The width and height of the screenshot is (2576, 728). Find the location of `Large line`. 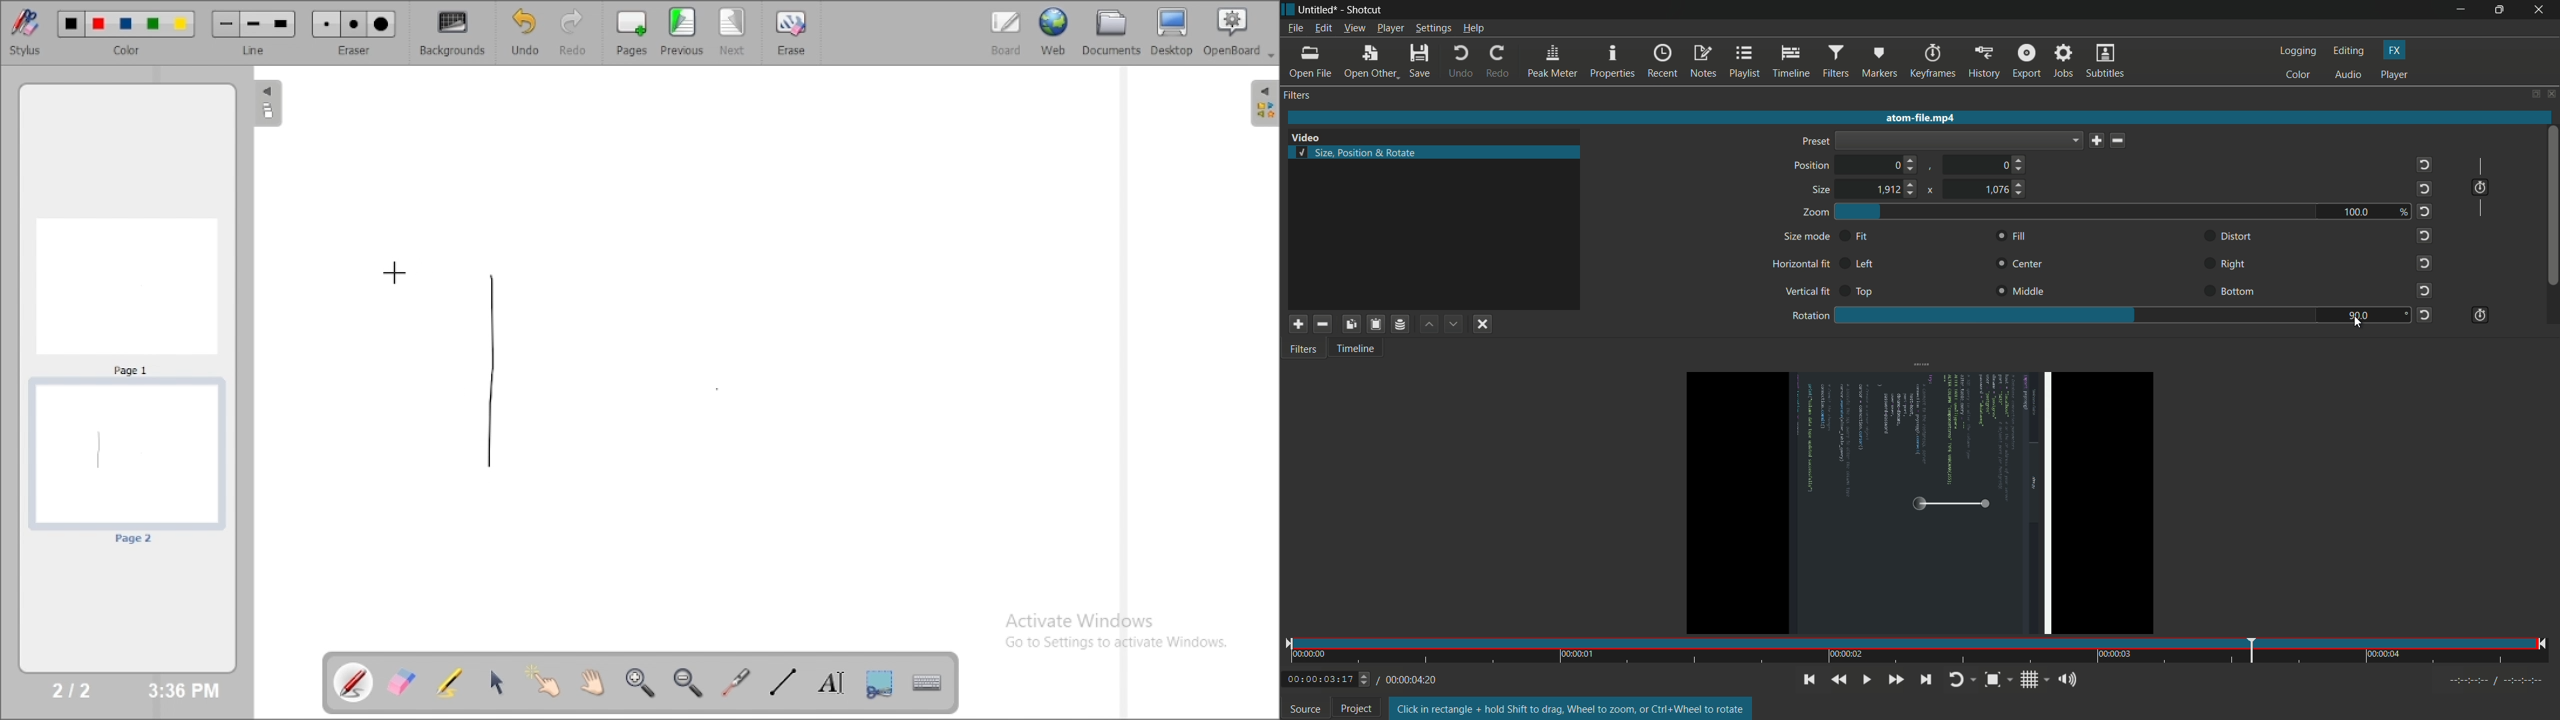

Large line is located at coordinates (282, 25).